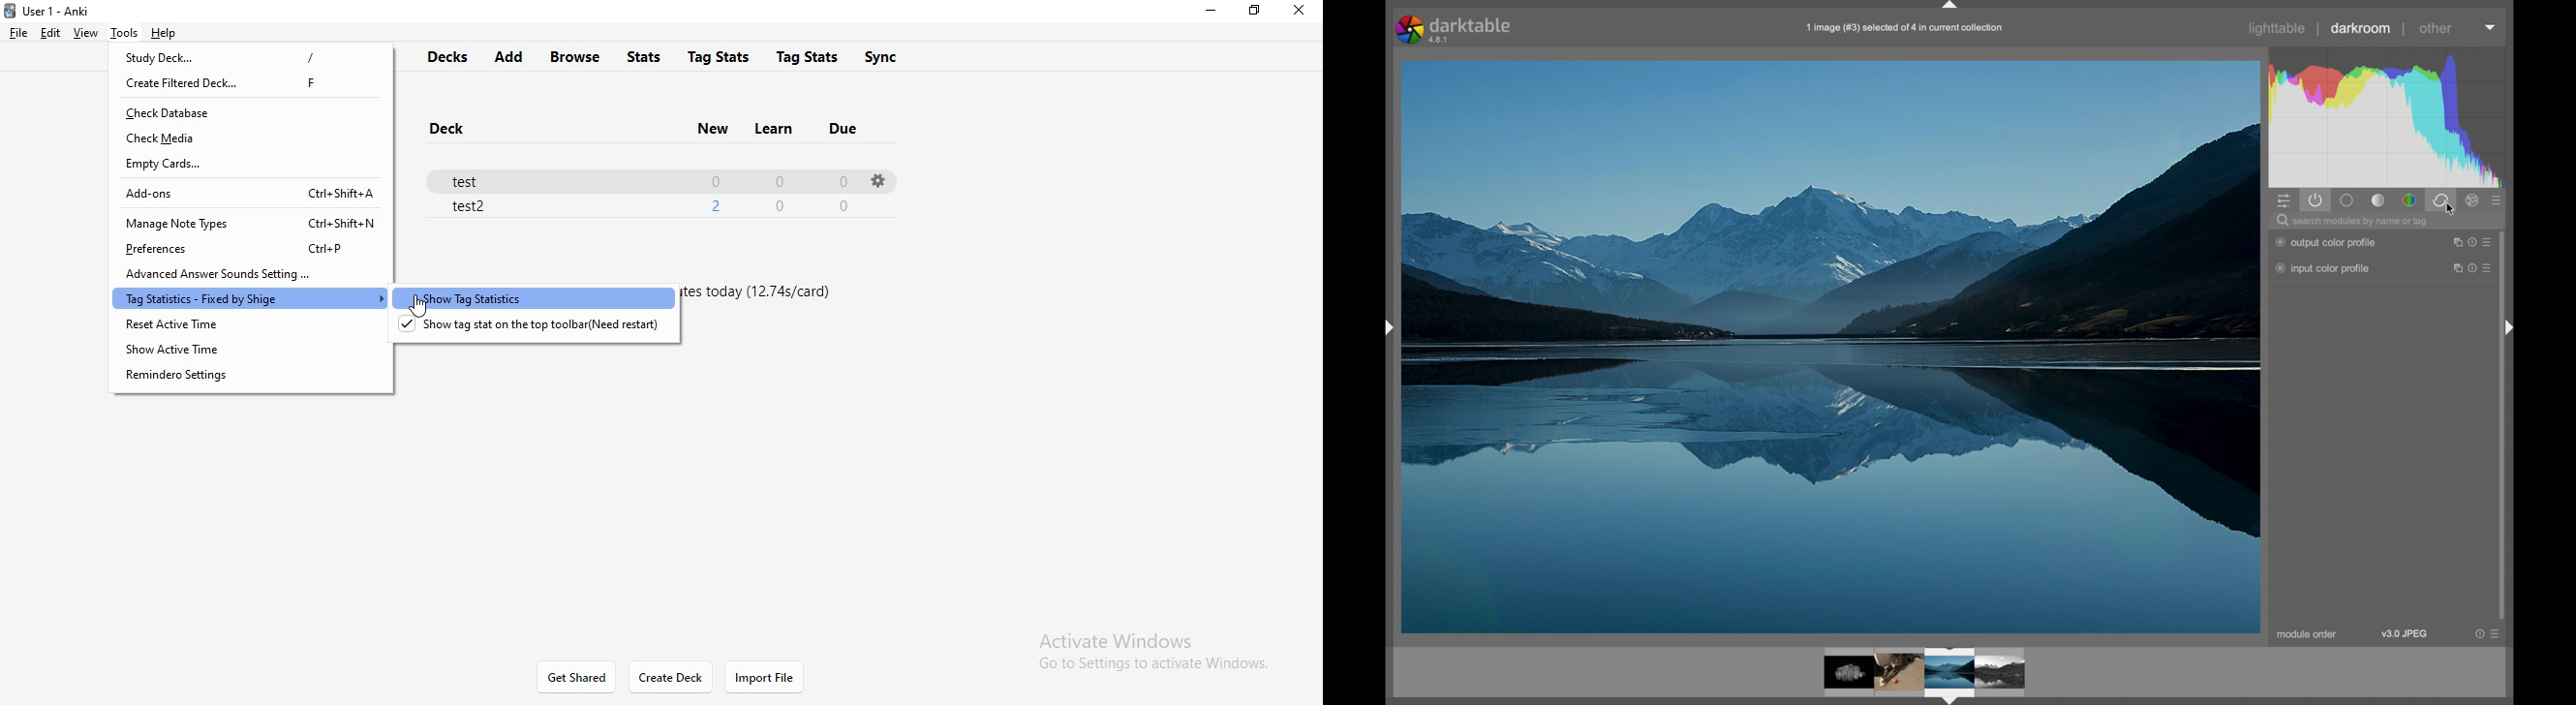 The height and width of the screenshot is (728, 2576). What do you see at coordinates (2491, 27) in the screenshot?
I see `dropdown` at bounding box center [2491, 27].